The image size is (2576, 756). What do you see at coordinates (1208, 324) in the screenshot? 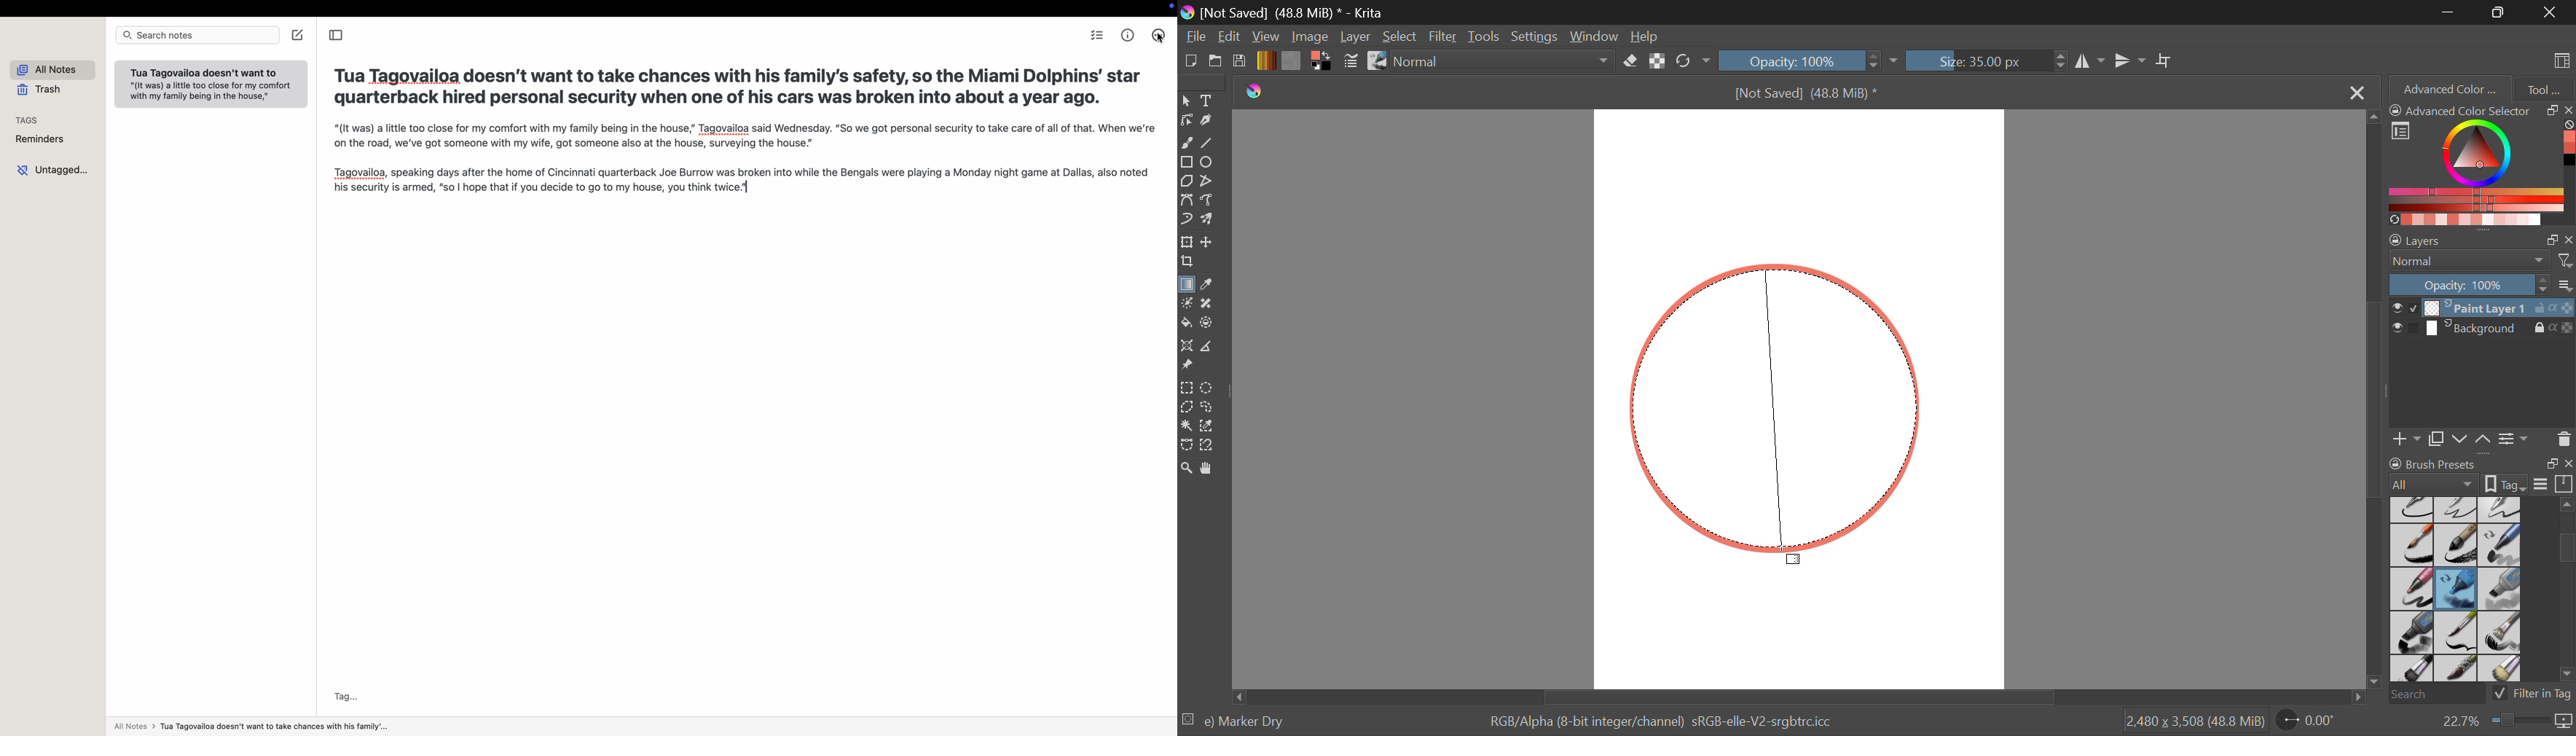
I see `Enclose and Fill Tool` at bounding box center [1208, 324].